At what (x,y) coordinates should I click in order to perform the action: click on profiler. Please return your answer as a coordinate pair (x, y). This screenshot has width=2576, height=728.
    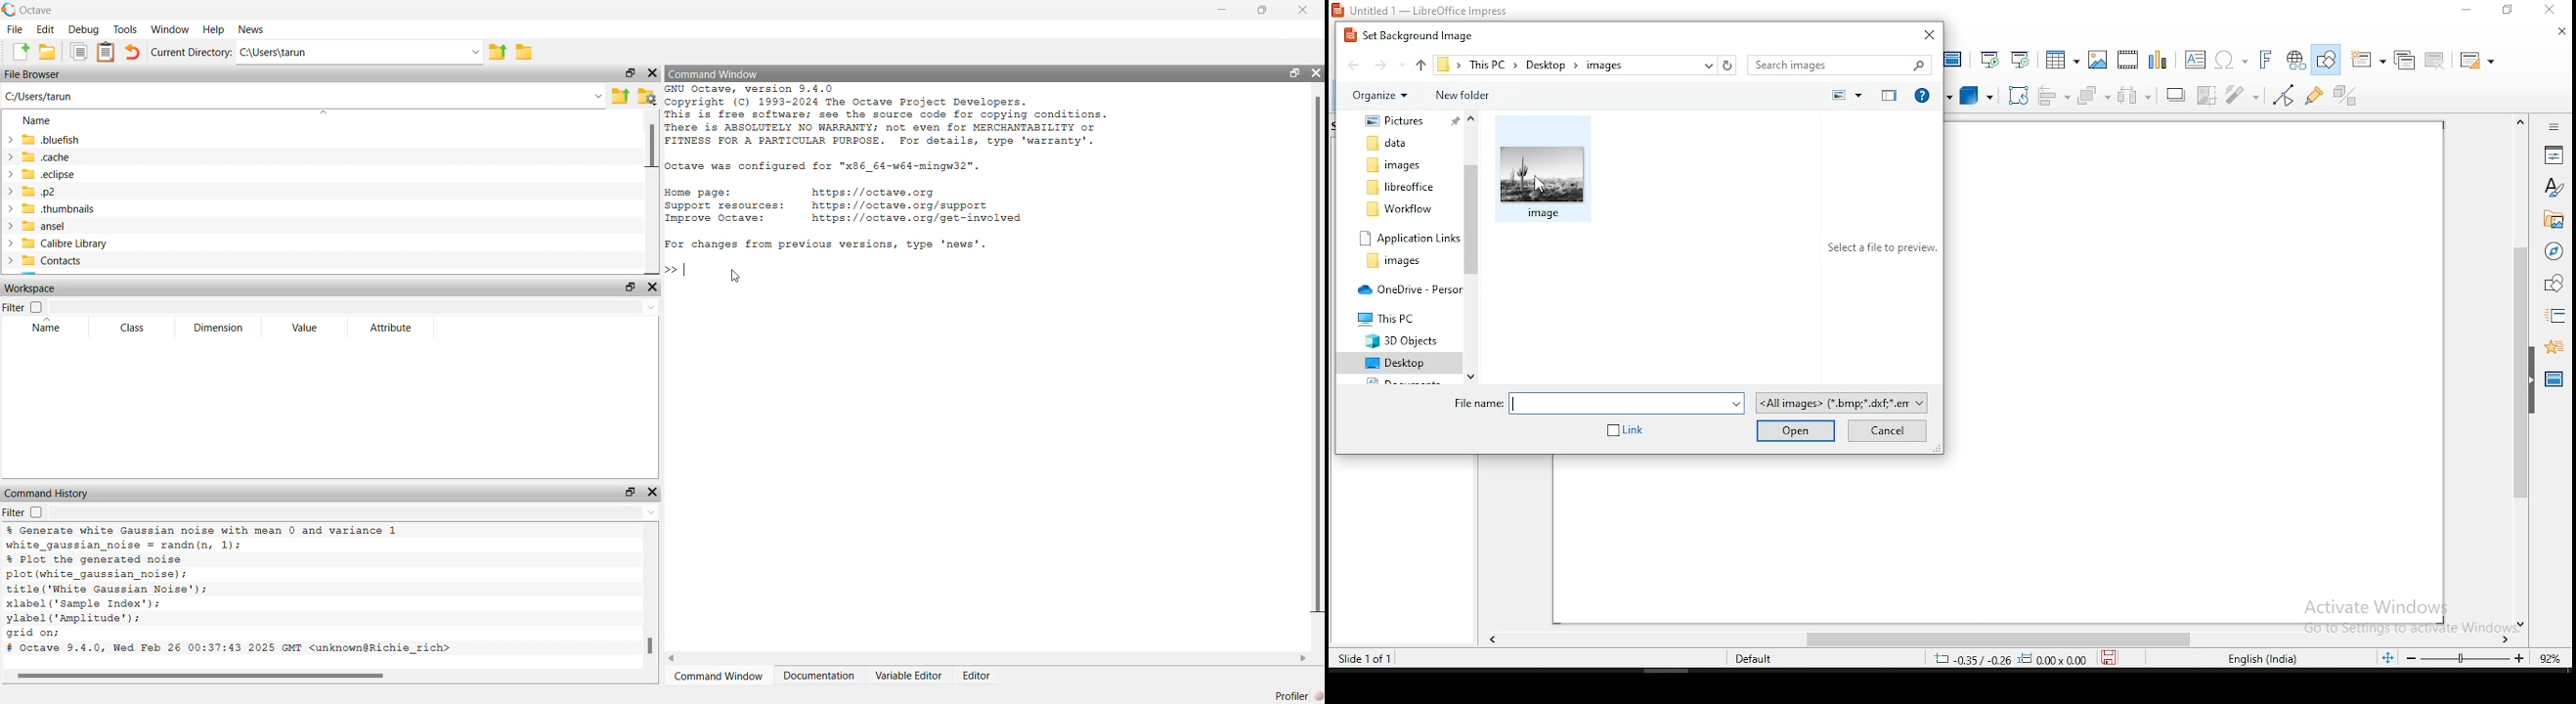
    Looking at the image, I should click on (1284, 696).